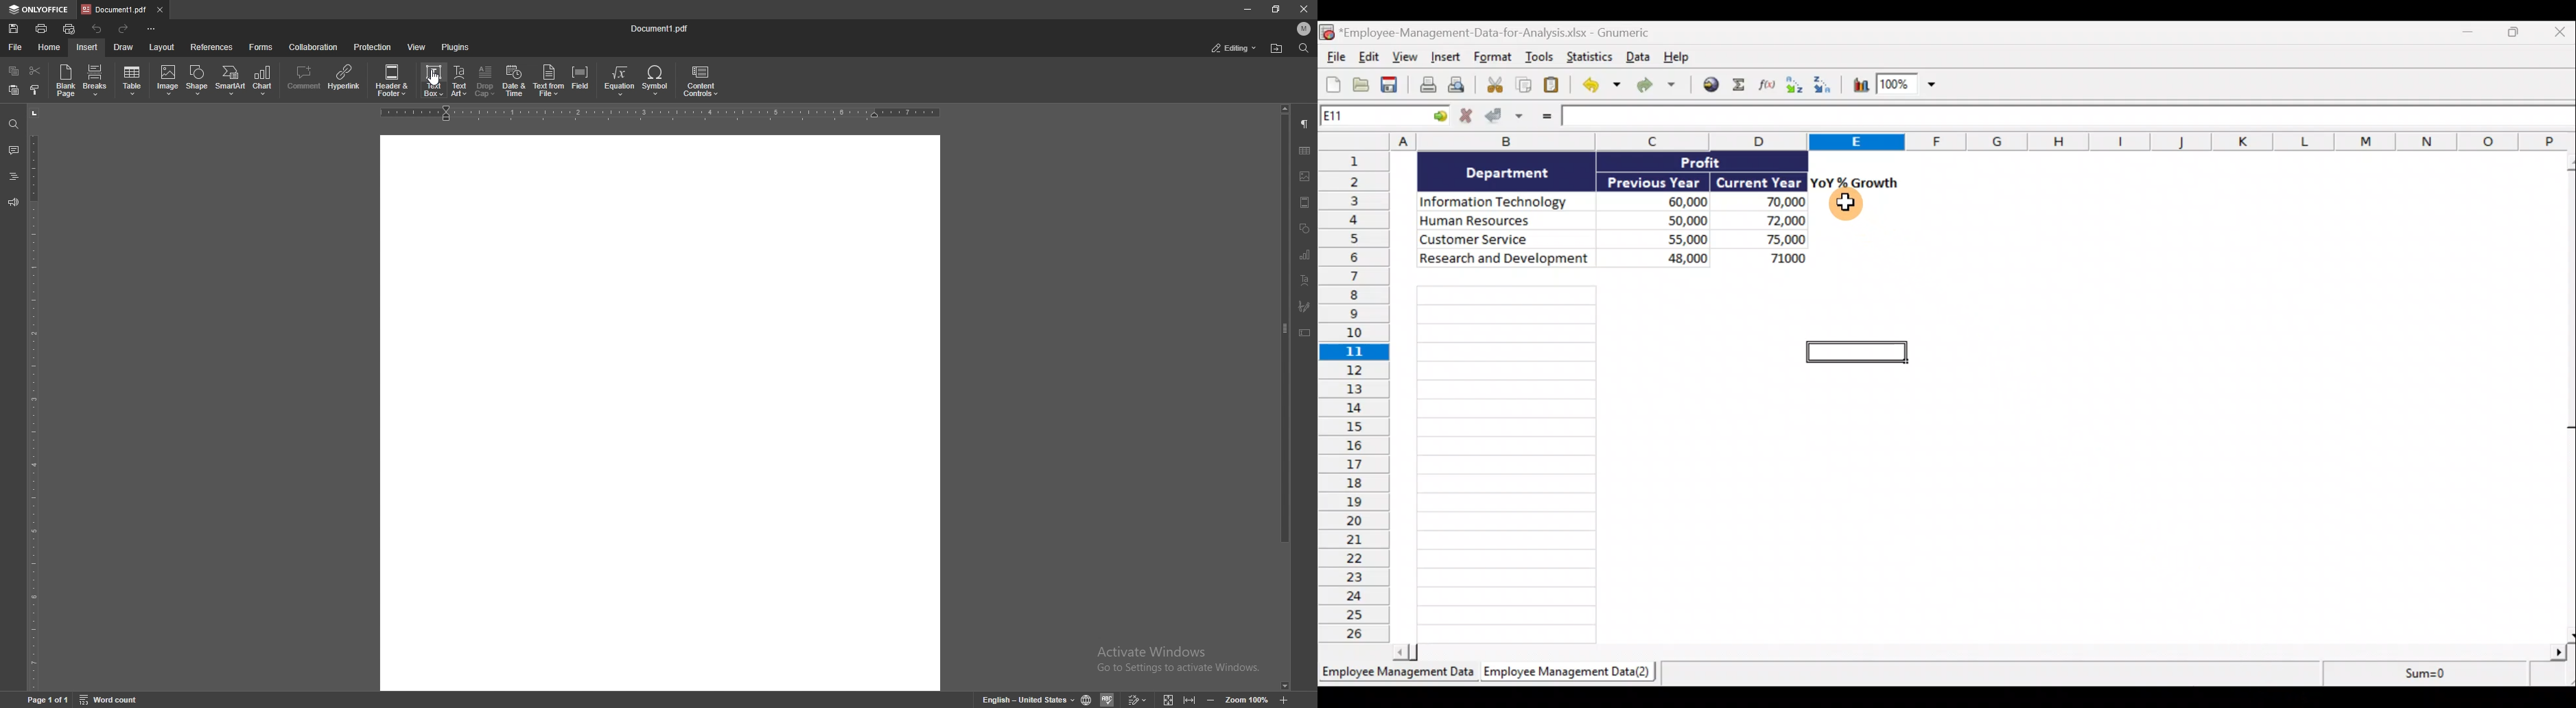 The image size is (2576, 728). Describe the element at coordinates (1771, 88) in the screenshot. I see `Edit a function in the current cell` at that location.